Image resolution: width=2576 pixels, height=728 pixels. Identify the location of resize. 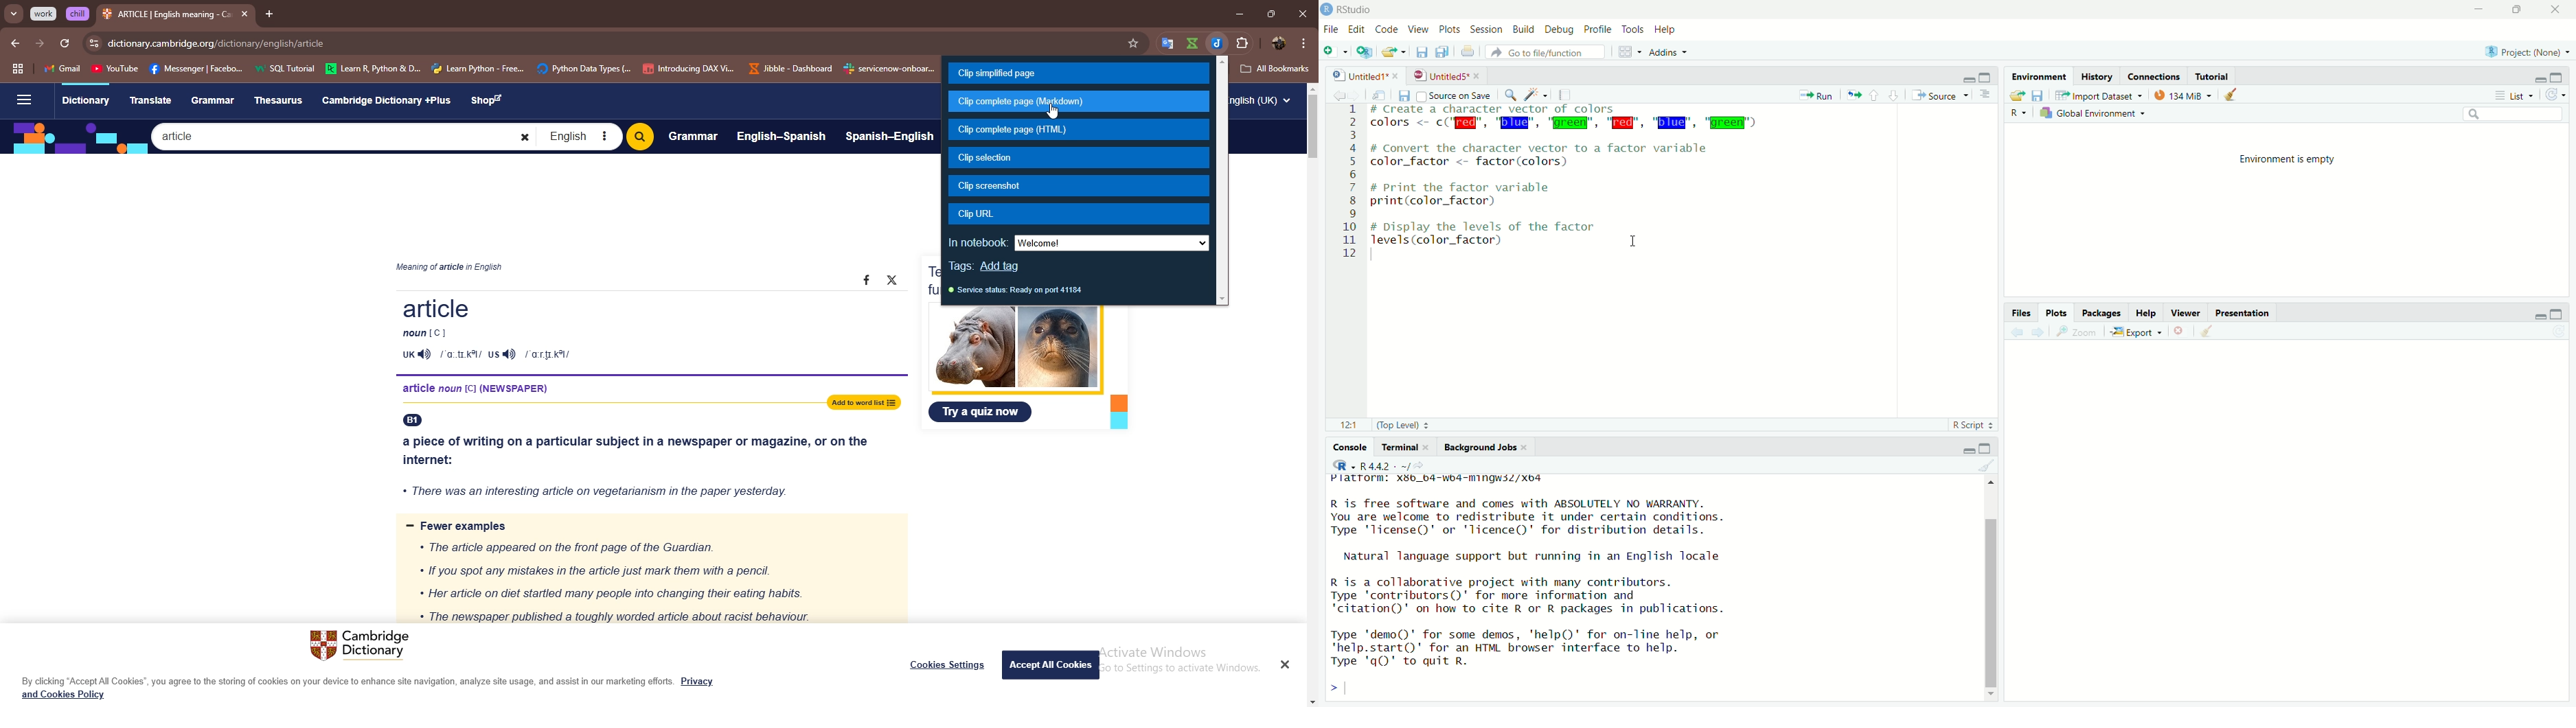
(1270, 13).